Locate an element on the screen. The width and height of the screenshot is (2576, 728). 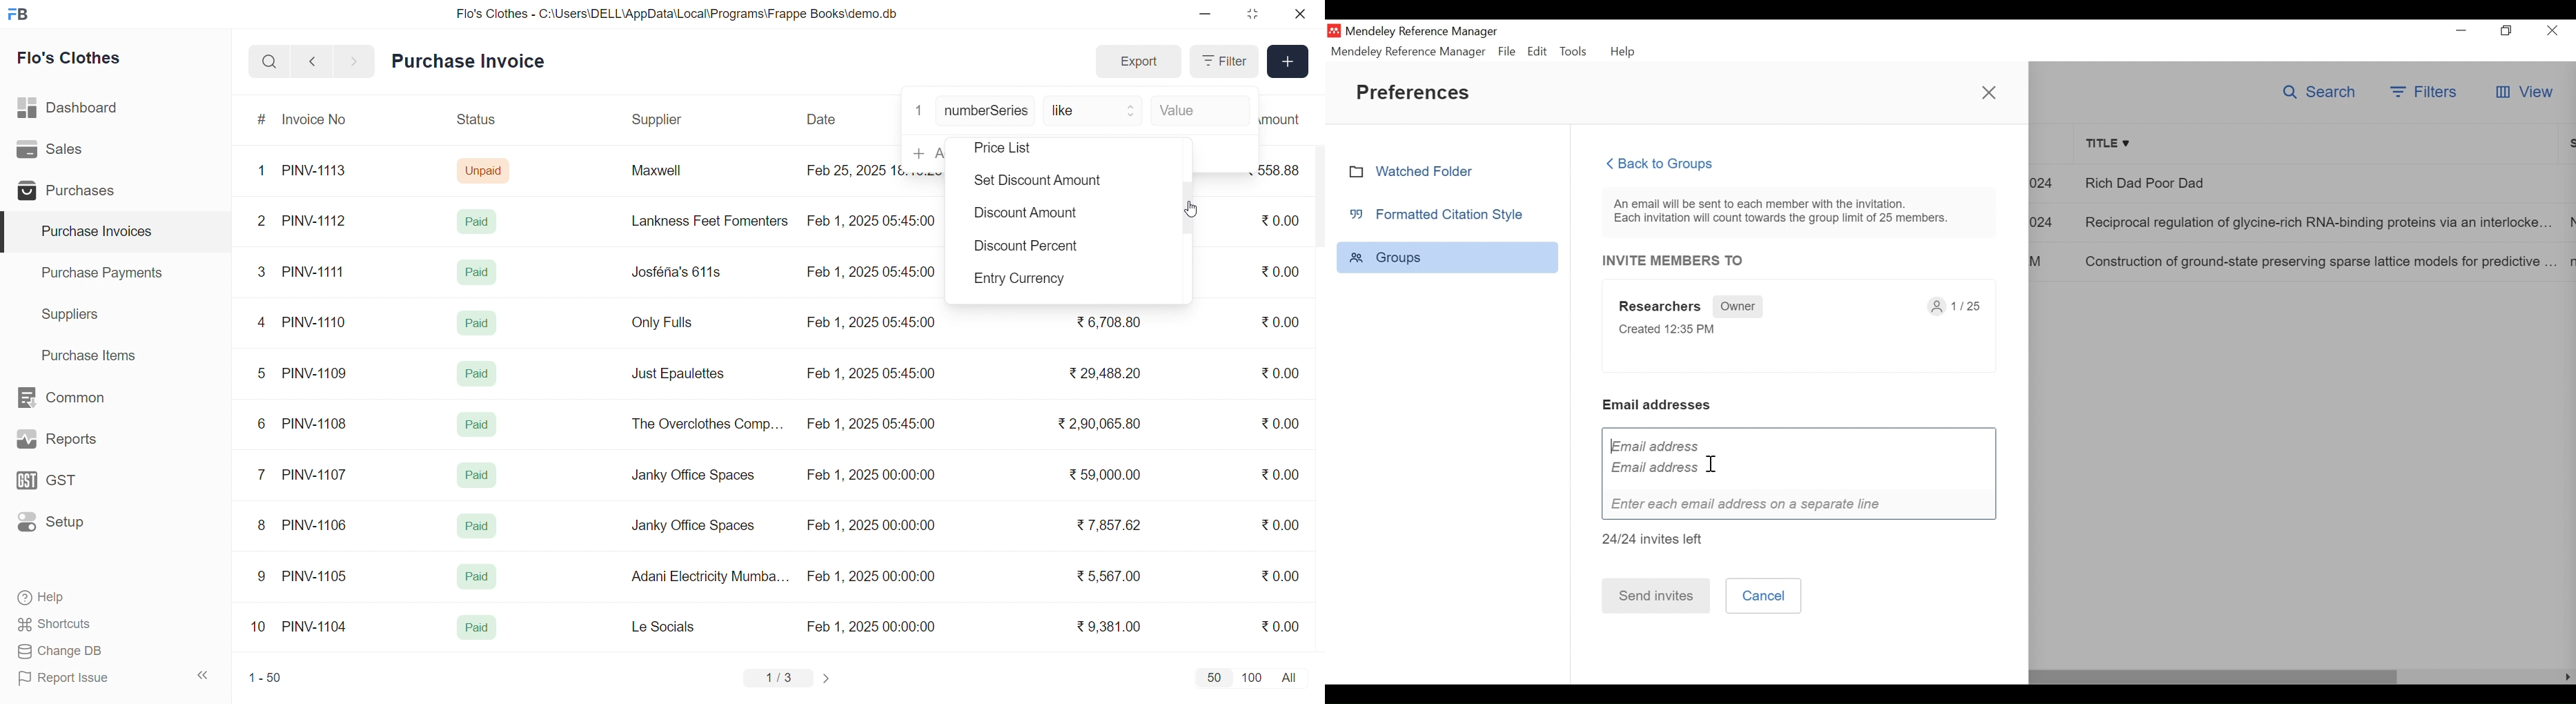
Owner is located at coordinates (1739, 306).